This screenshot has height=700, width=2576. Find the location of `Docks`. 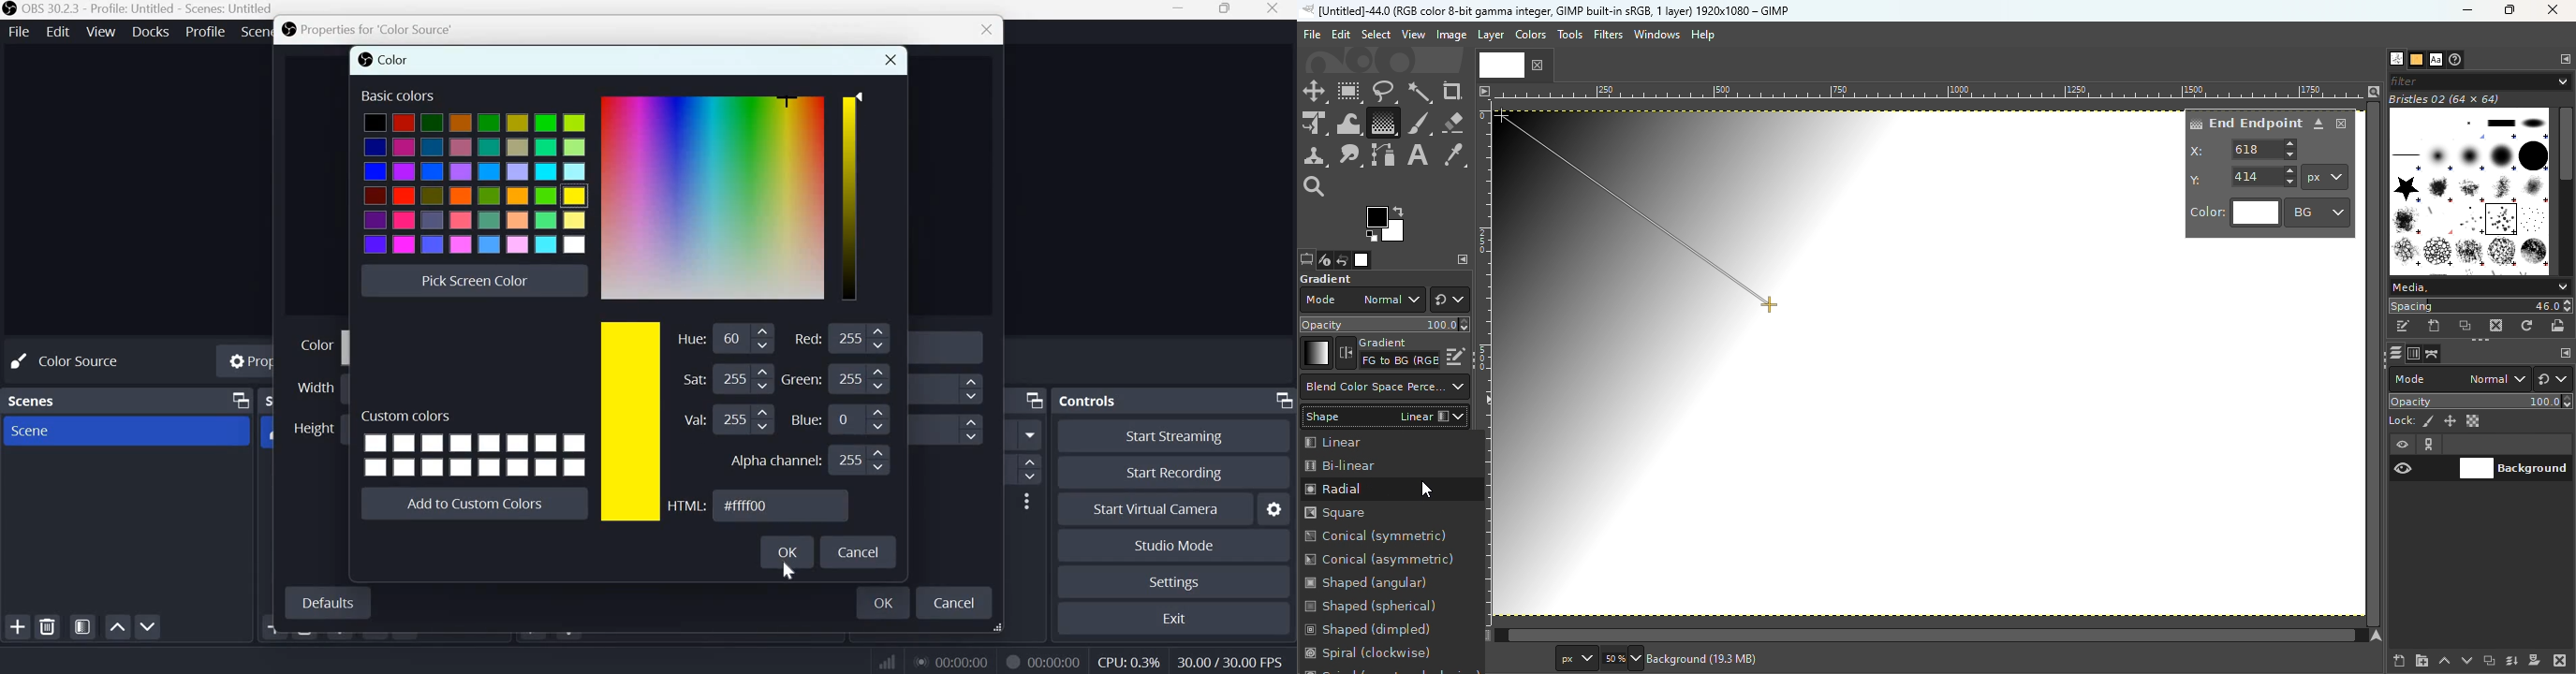

Docks is located at coordinates (151, 31).